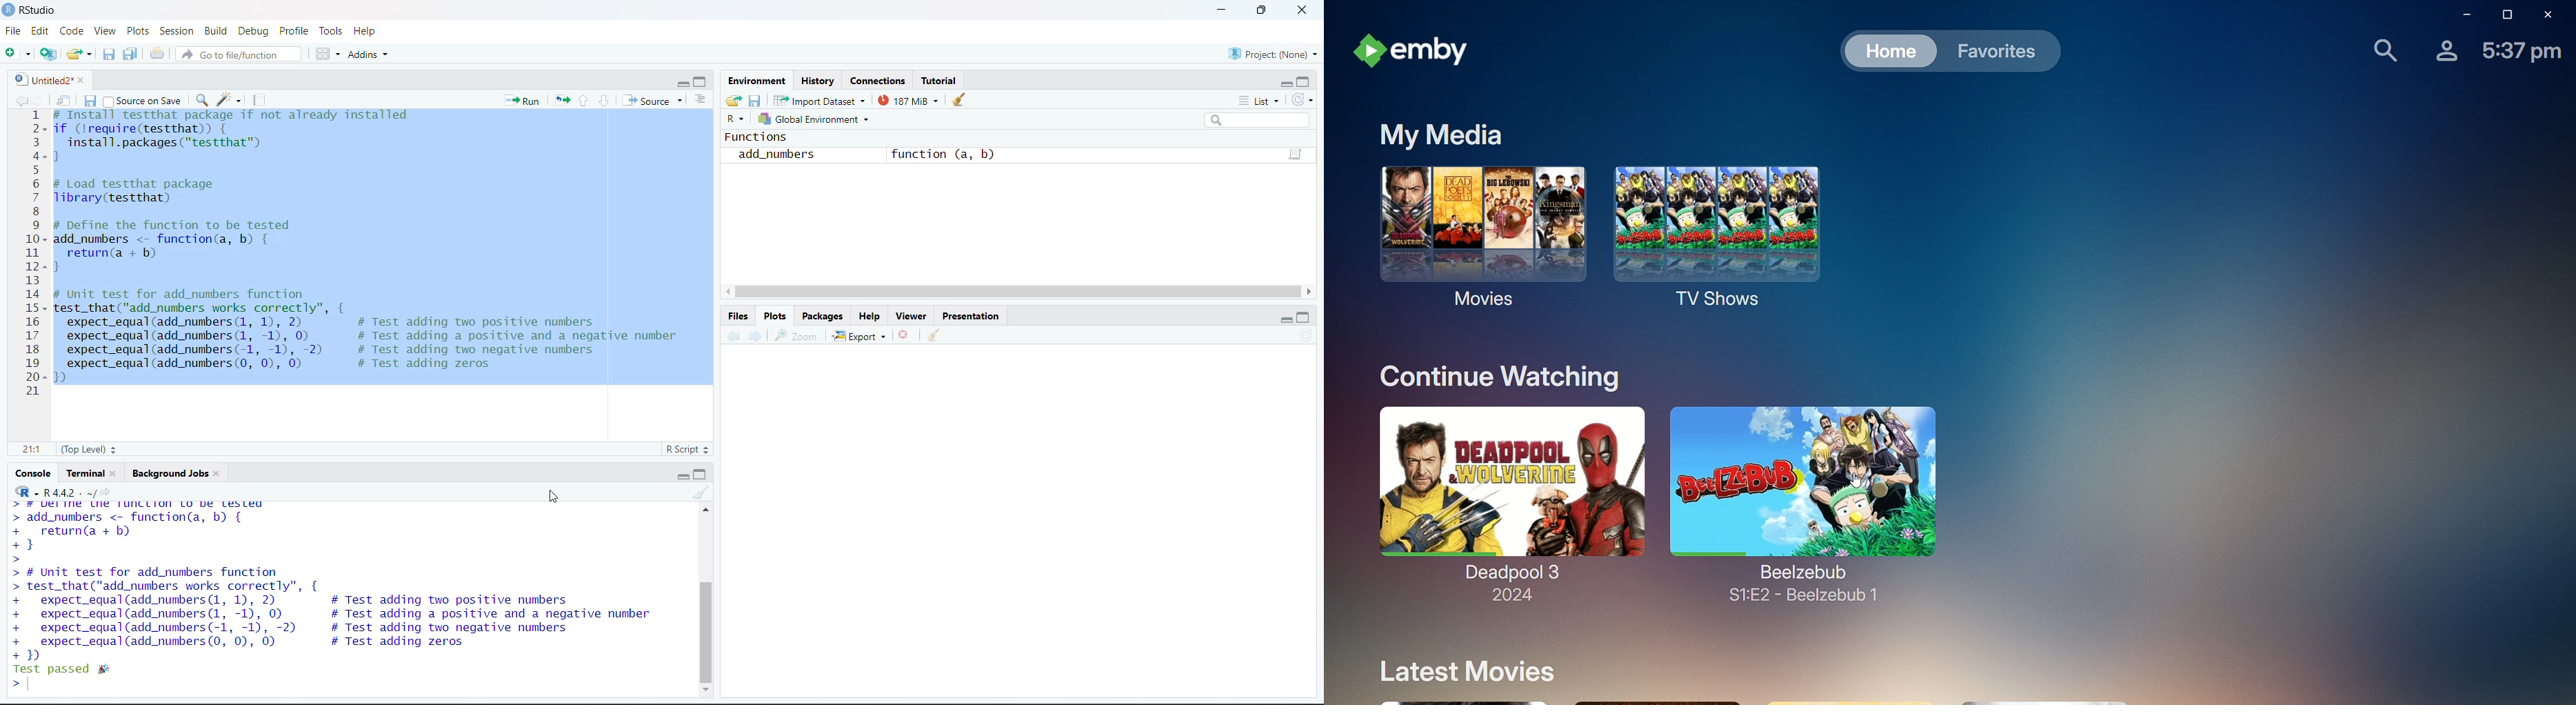 The image size is (2576, 728). I want to click on Global environment, so click(816, 119).